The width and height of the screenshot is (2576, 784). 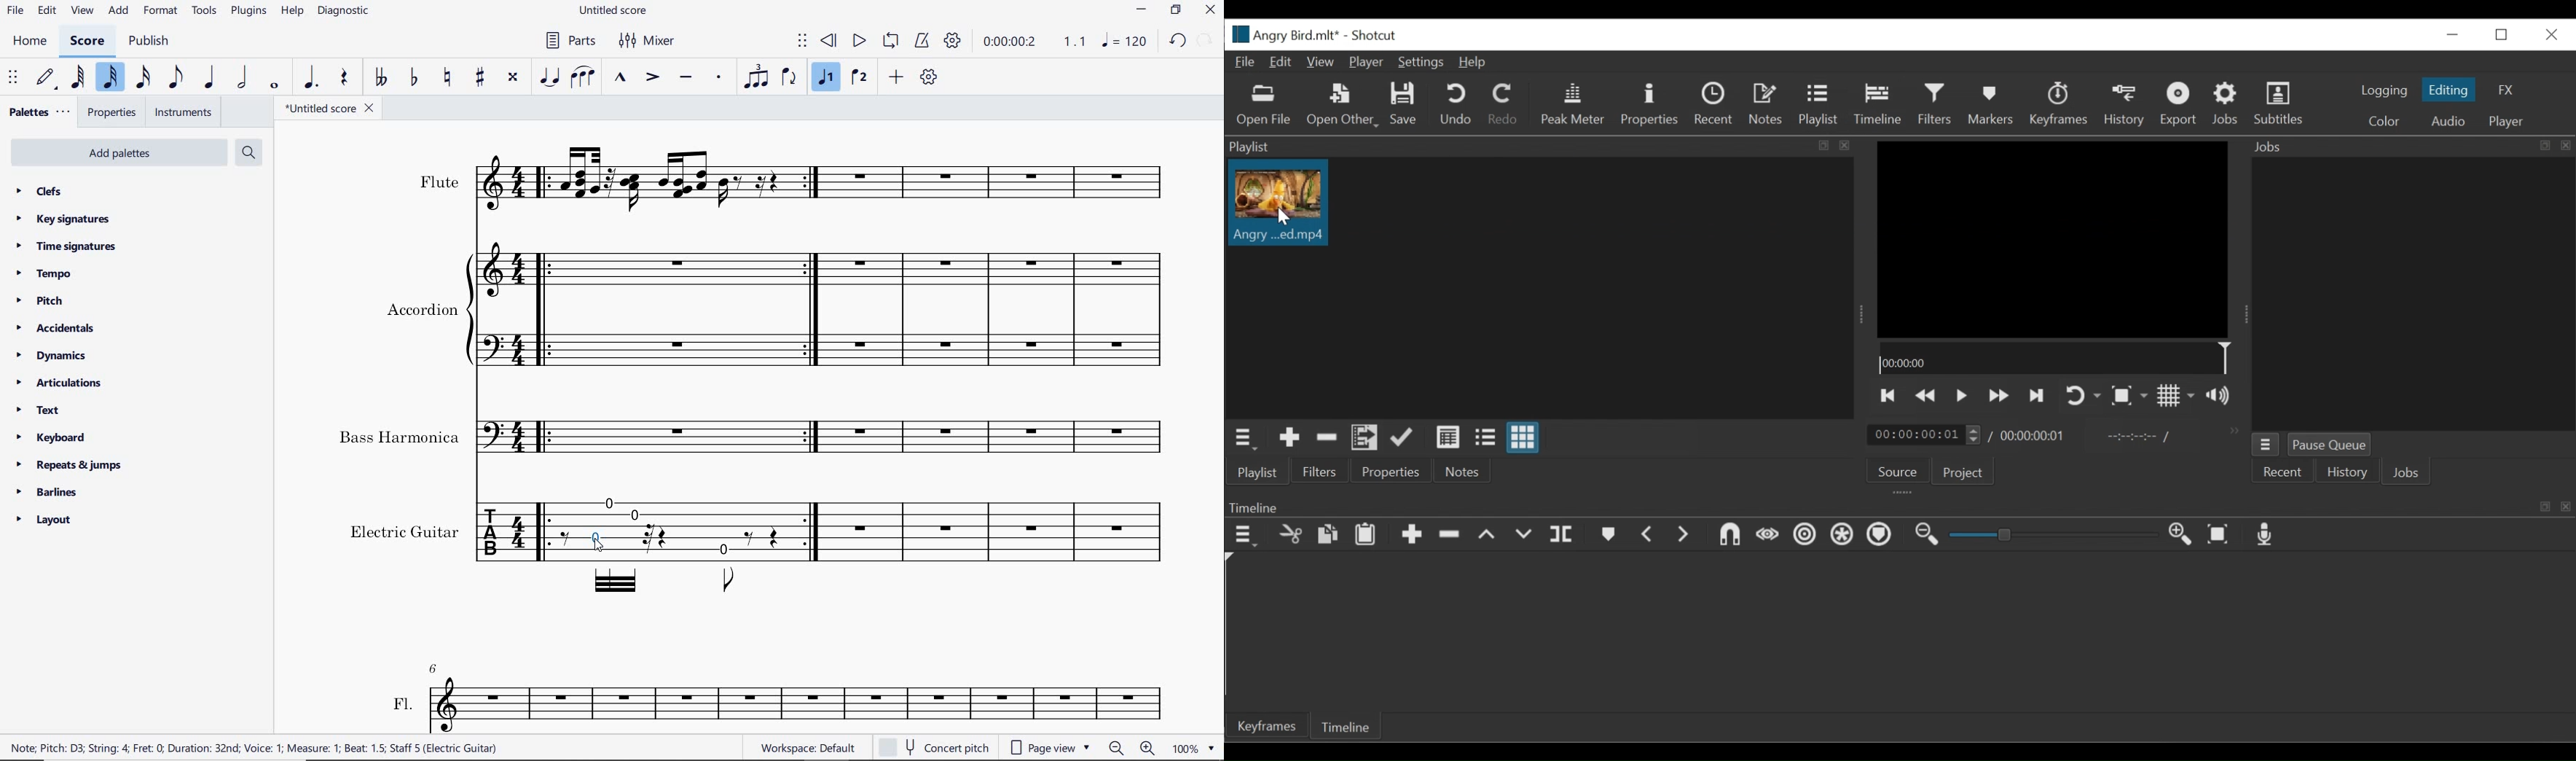 What do you see at coordinates (1347, 725) in the screenshot?
I see `Timeline` at bounding box center [1347, 725].